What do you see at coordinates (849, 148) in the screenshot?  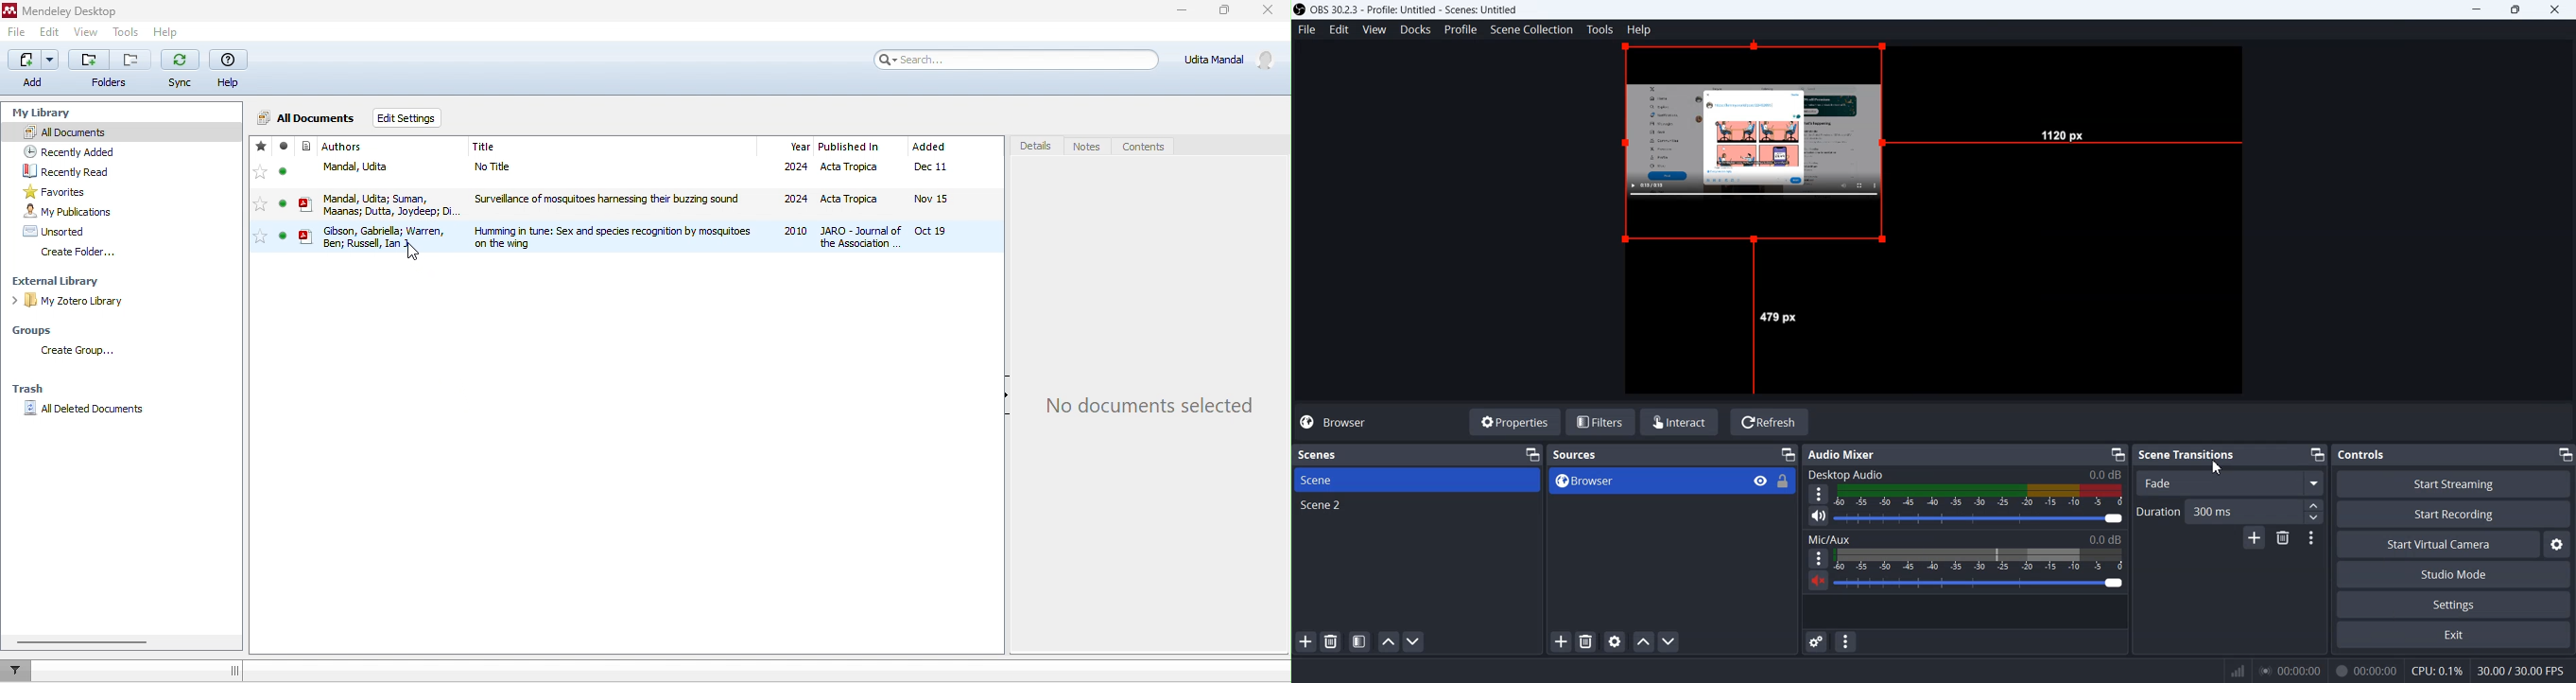 I see `published in` at bounding box center [849, 148].